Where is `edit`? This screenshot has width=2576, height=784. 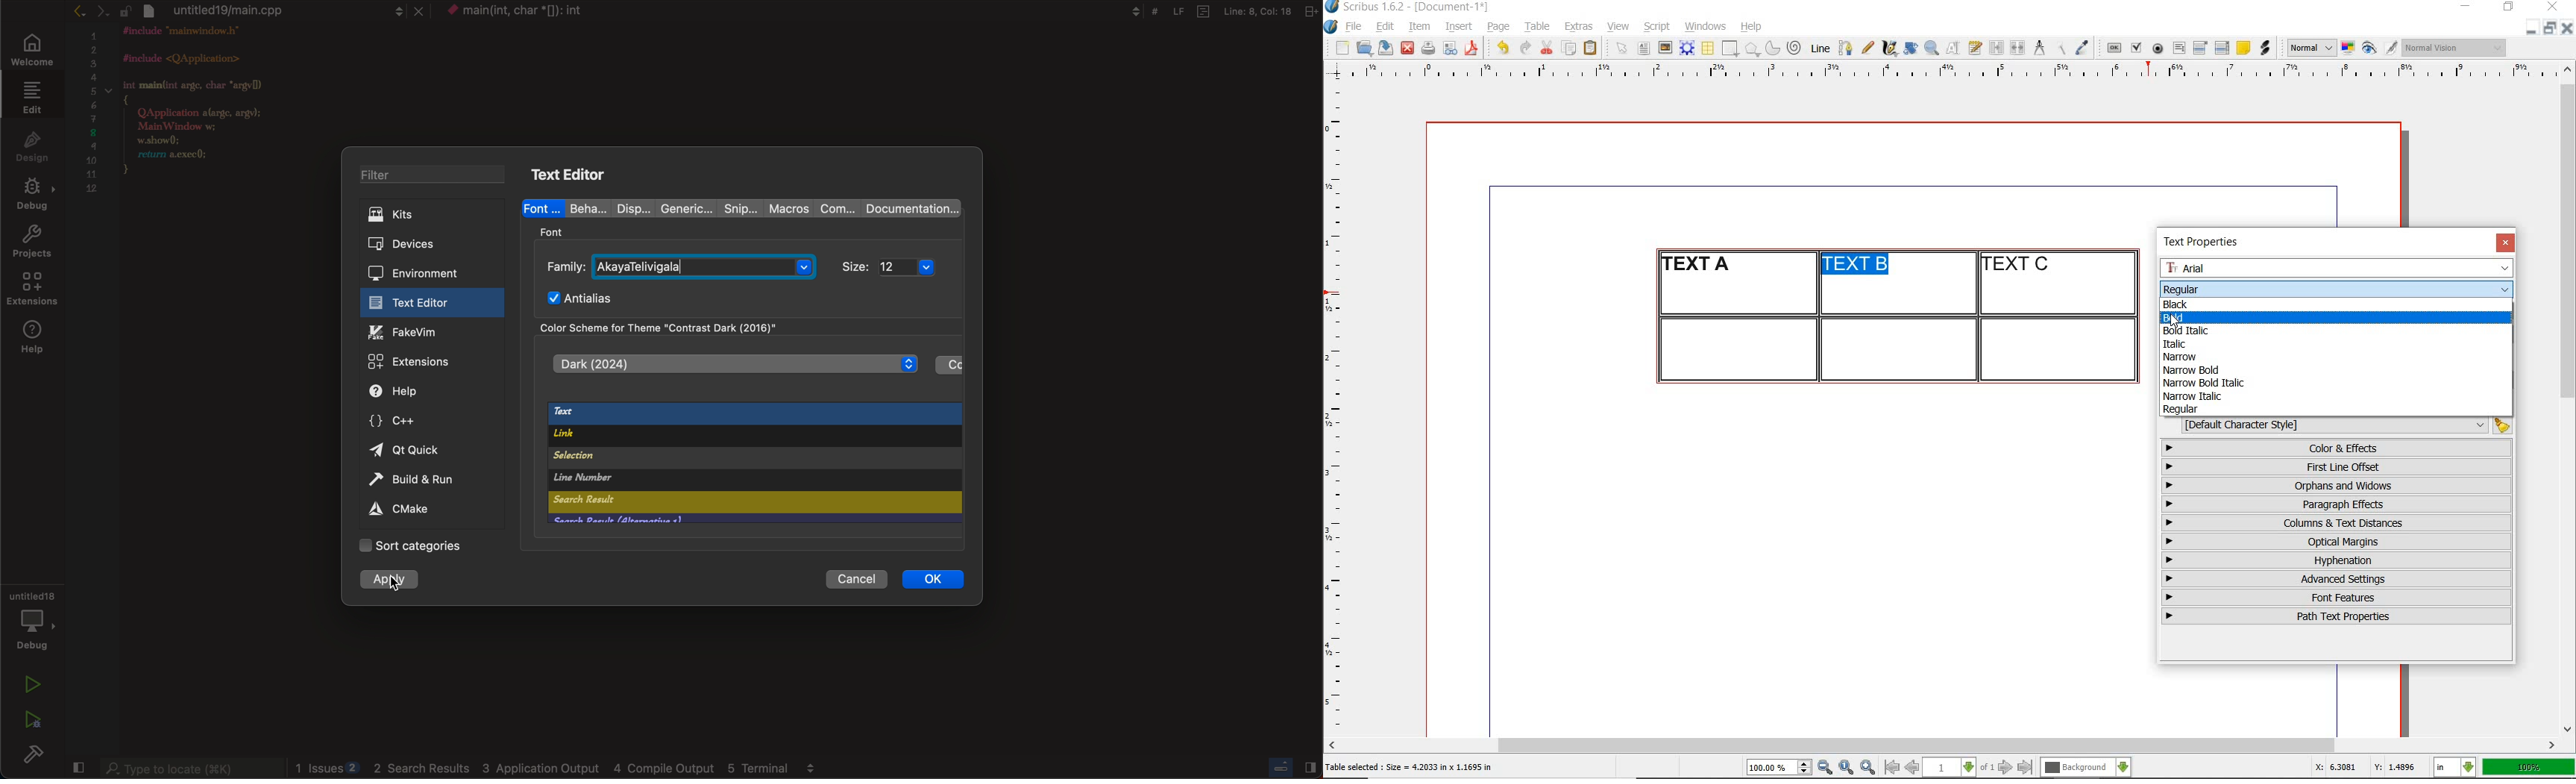
edit is located at coordinates (1386, 26).